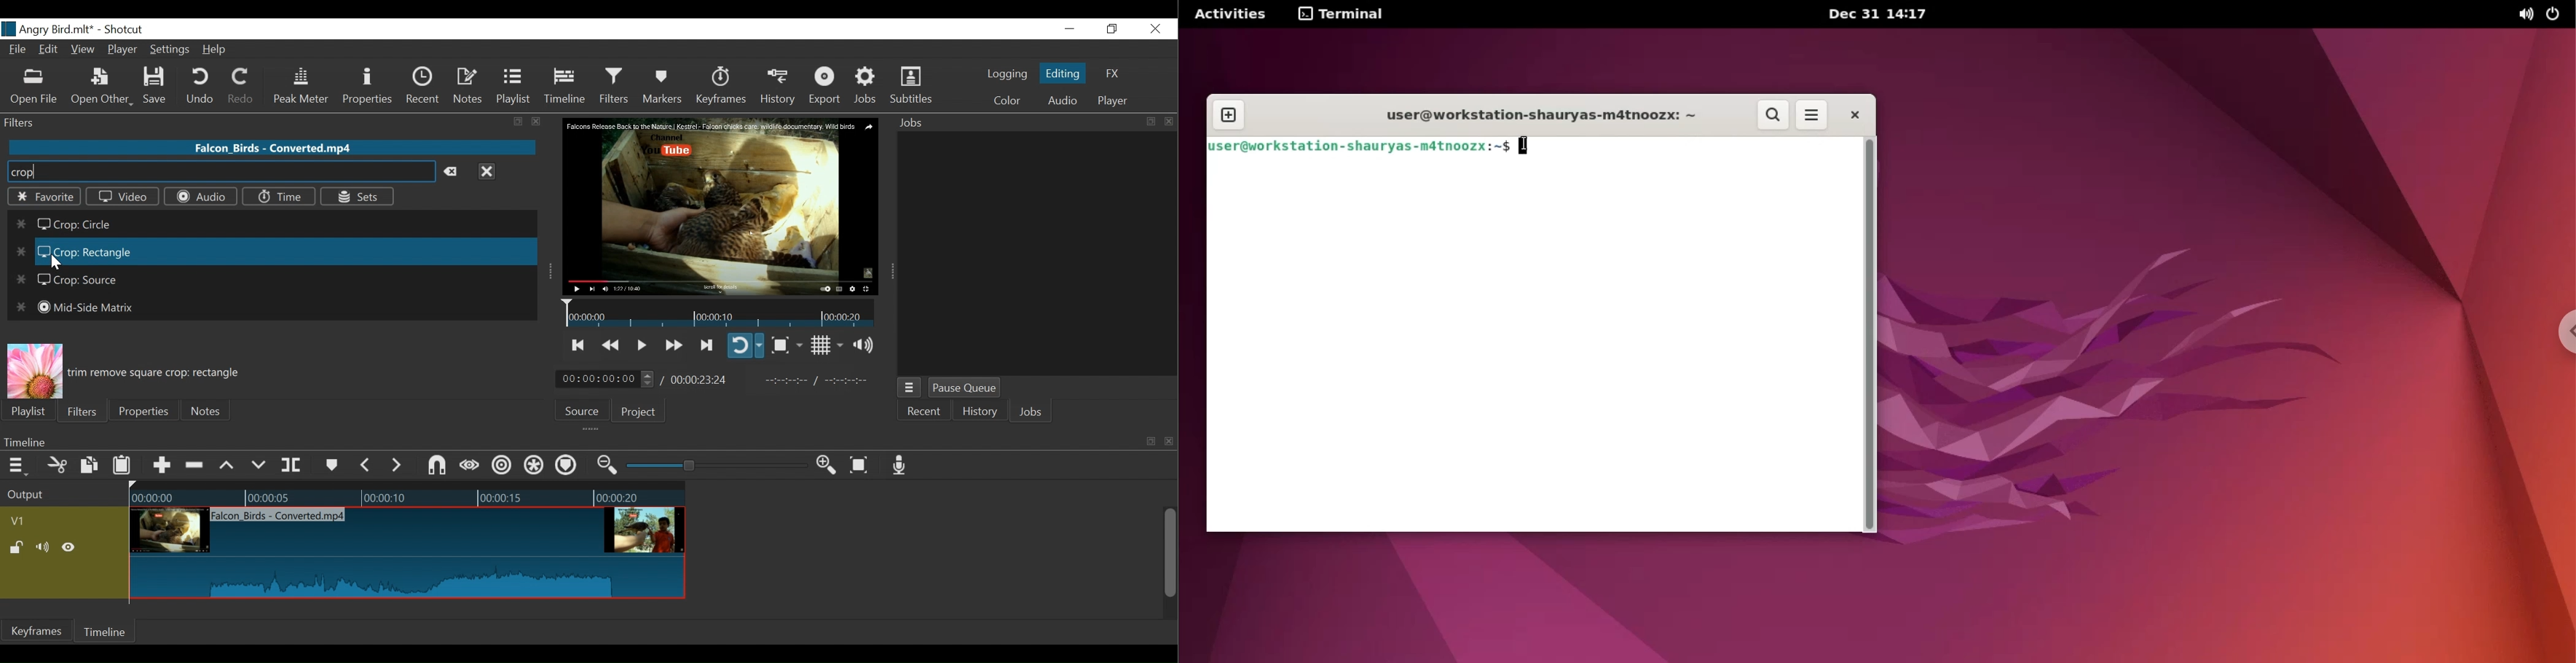  I want to click on Jobs Menu, so click(908, 389).